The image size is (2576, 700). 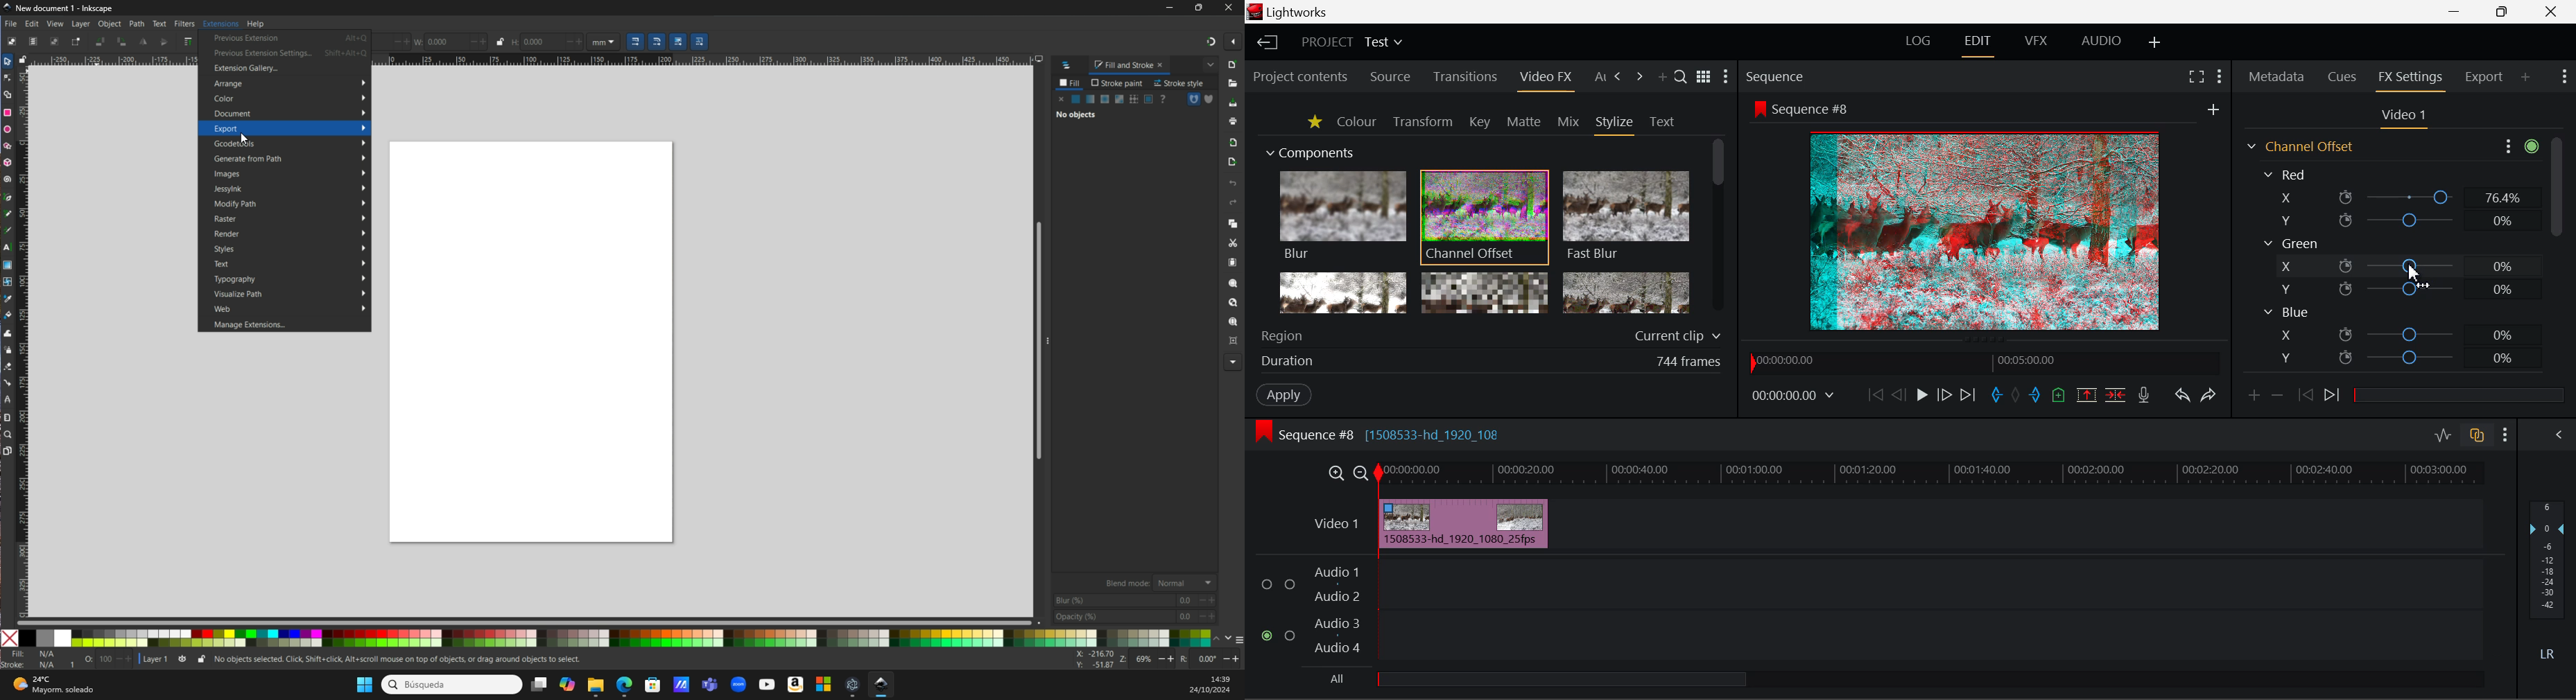 What do you see at coordinates (112, 24) in the screenshot?
I see `Object` at bounding box center [112, 24].